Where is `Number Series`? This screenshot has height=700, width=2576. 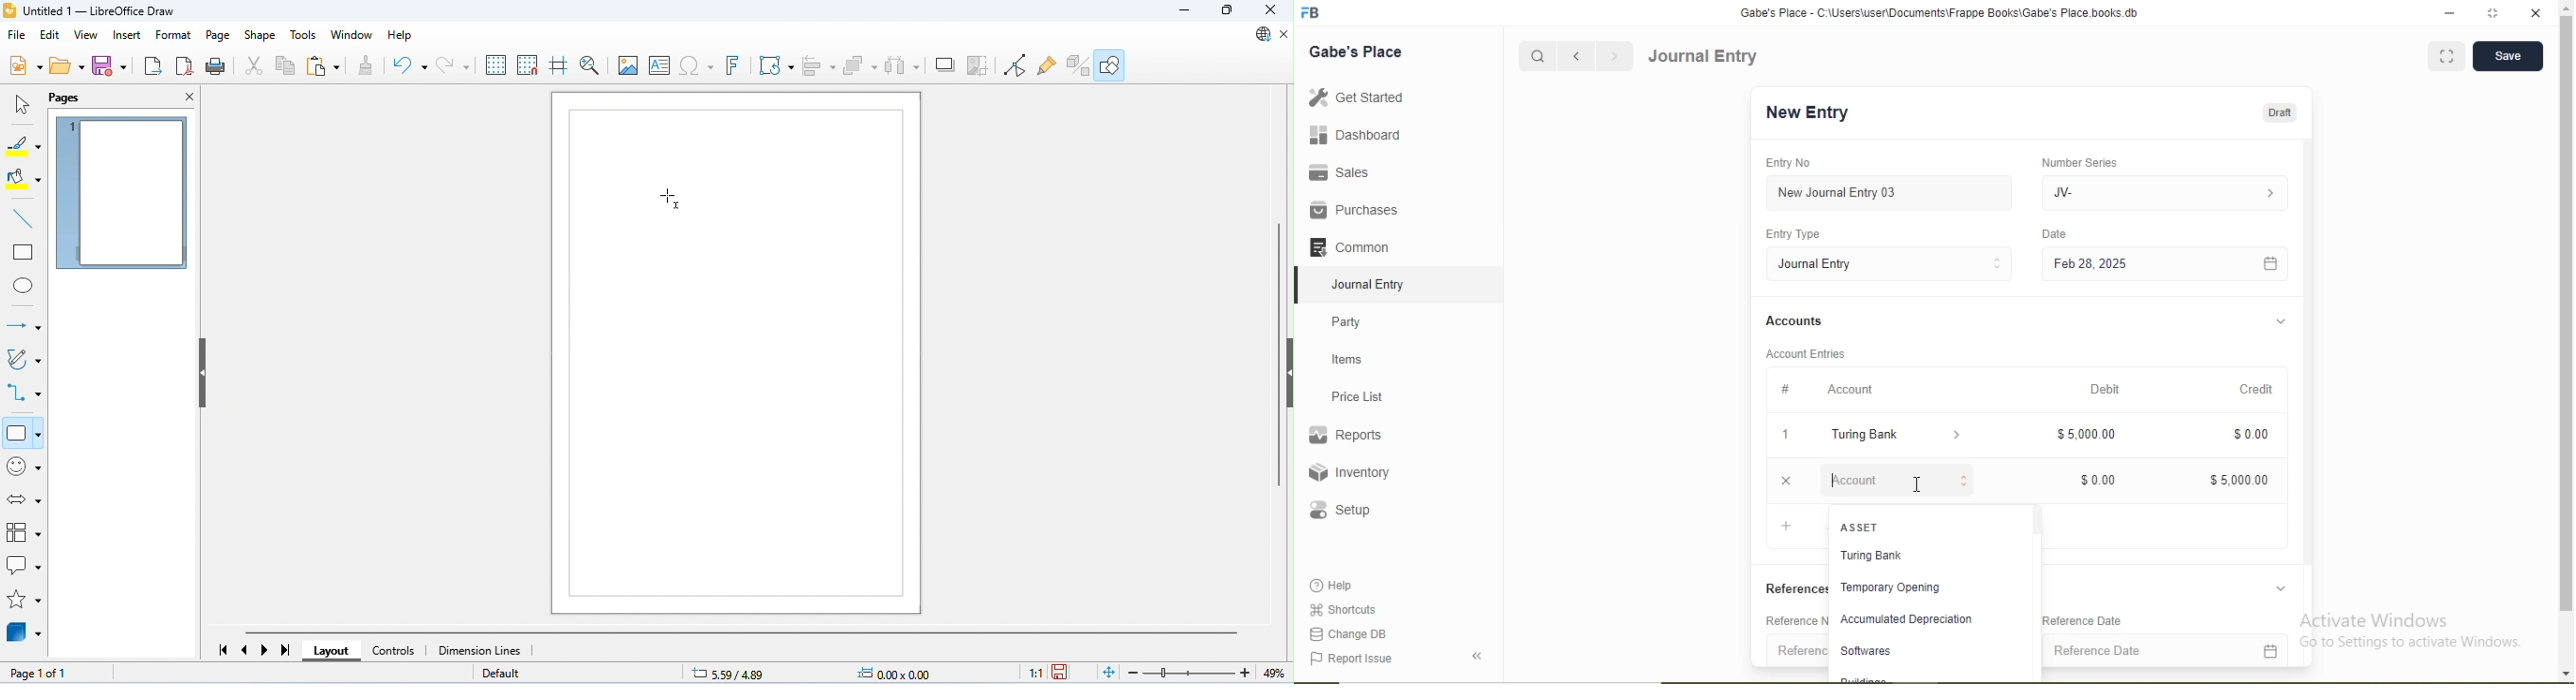 Number Series is located at coordinates (2082, 163).